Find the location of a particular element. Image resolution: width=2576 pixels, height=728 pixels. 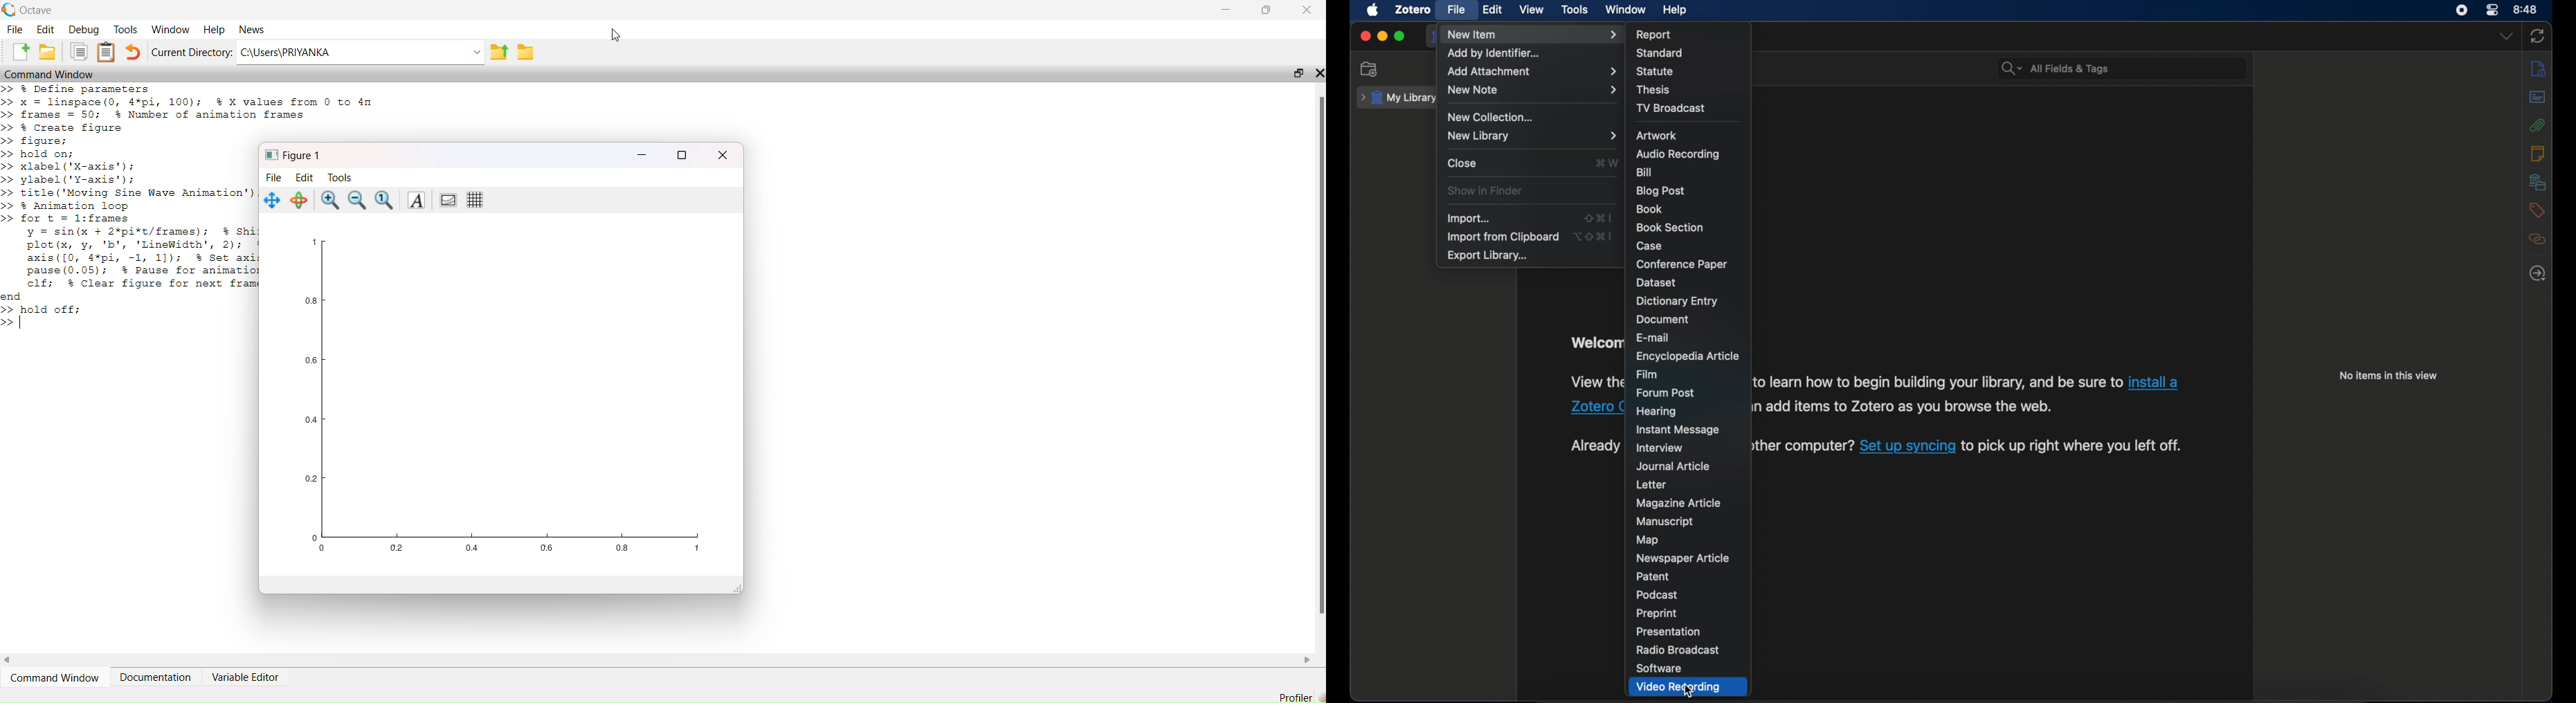

podcast is located at coordinates (1657, 595).